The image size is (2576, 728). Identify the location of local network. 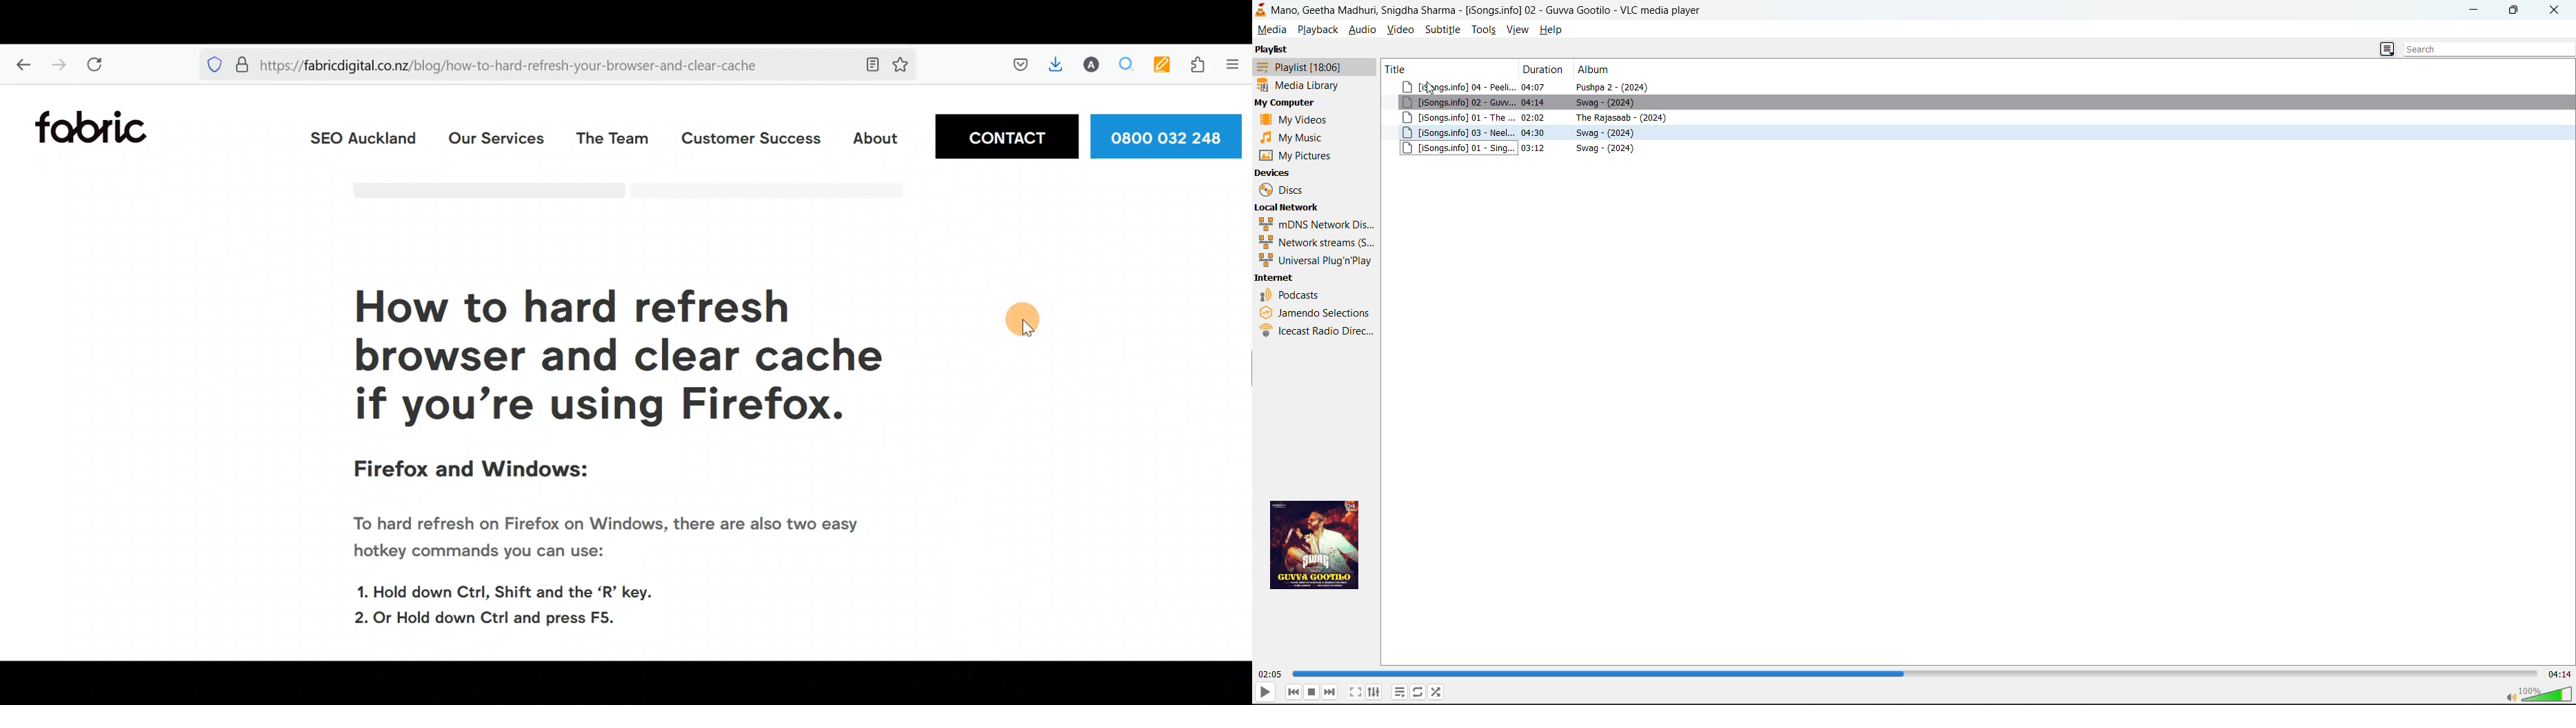
(1287, 206).